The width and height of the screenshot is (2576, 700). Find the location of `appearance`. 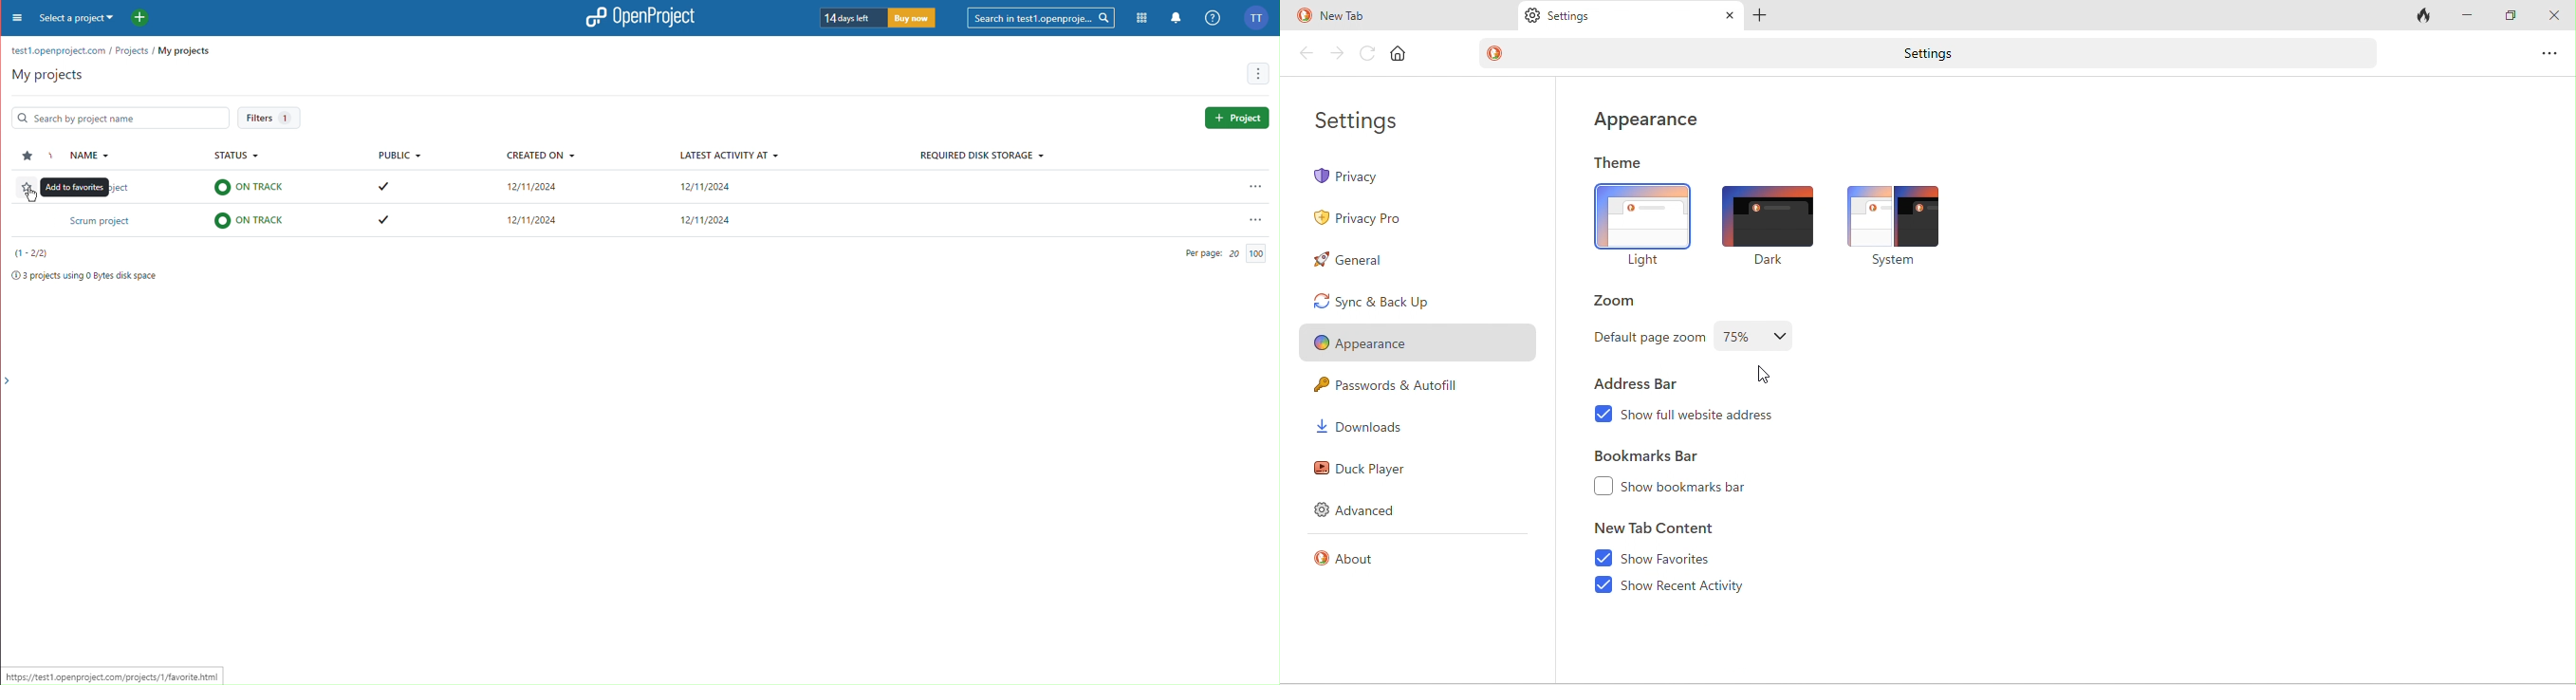

appearance is located at coordinates (1655, 120).